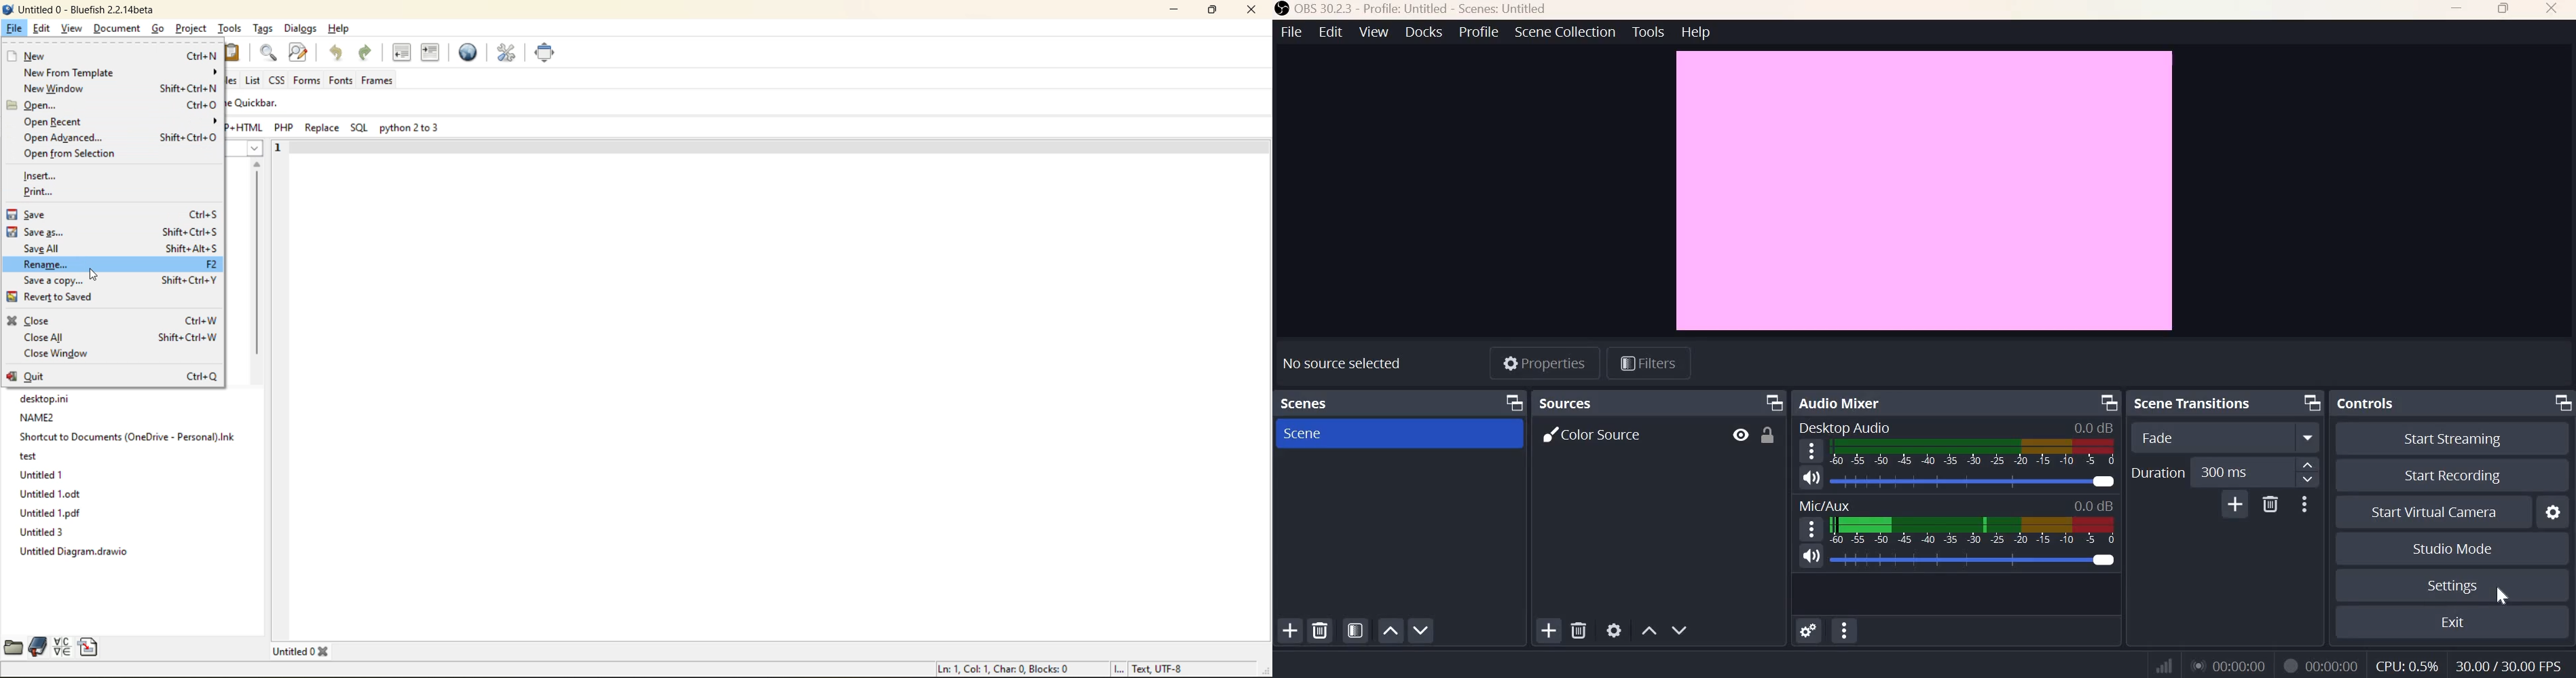 This screenshot has height=700, width=2576. I want to click on Lock Toggle, so click(1770, 435).